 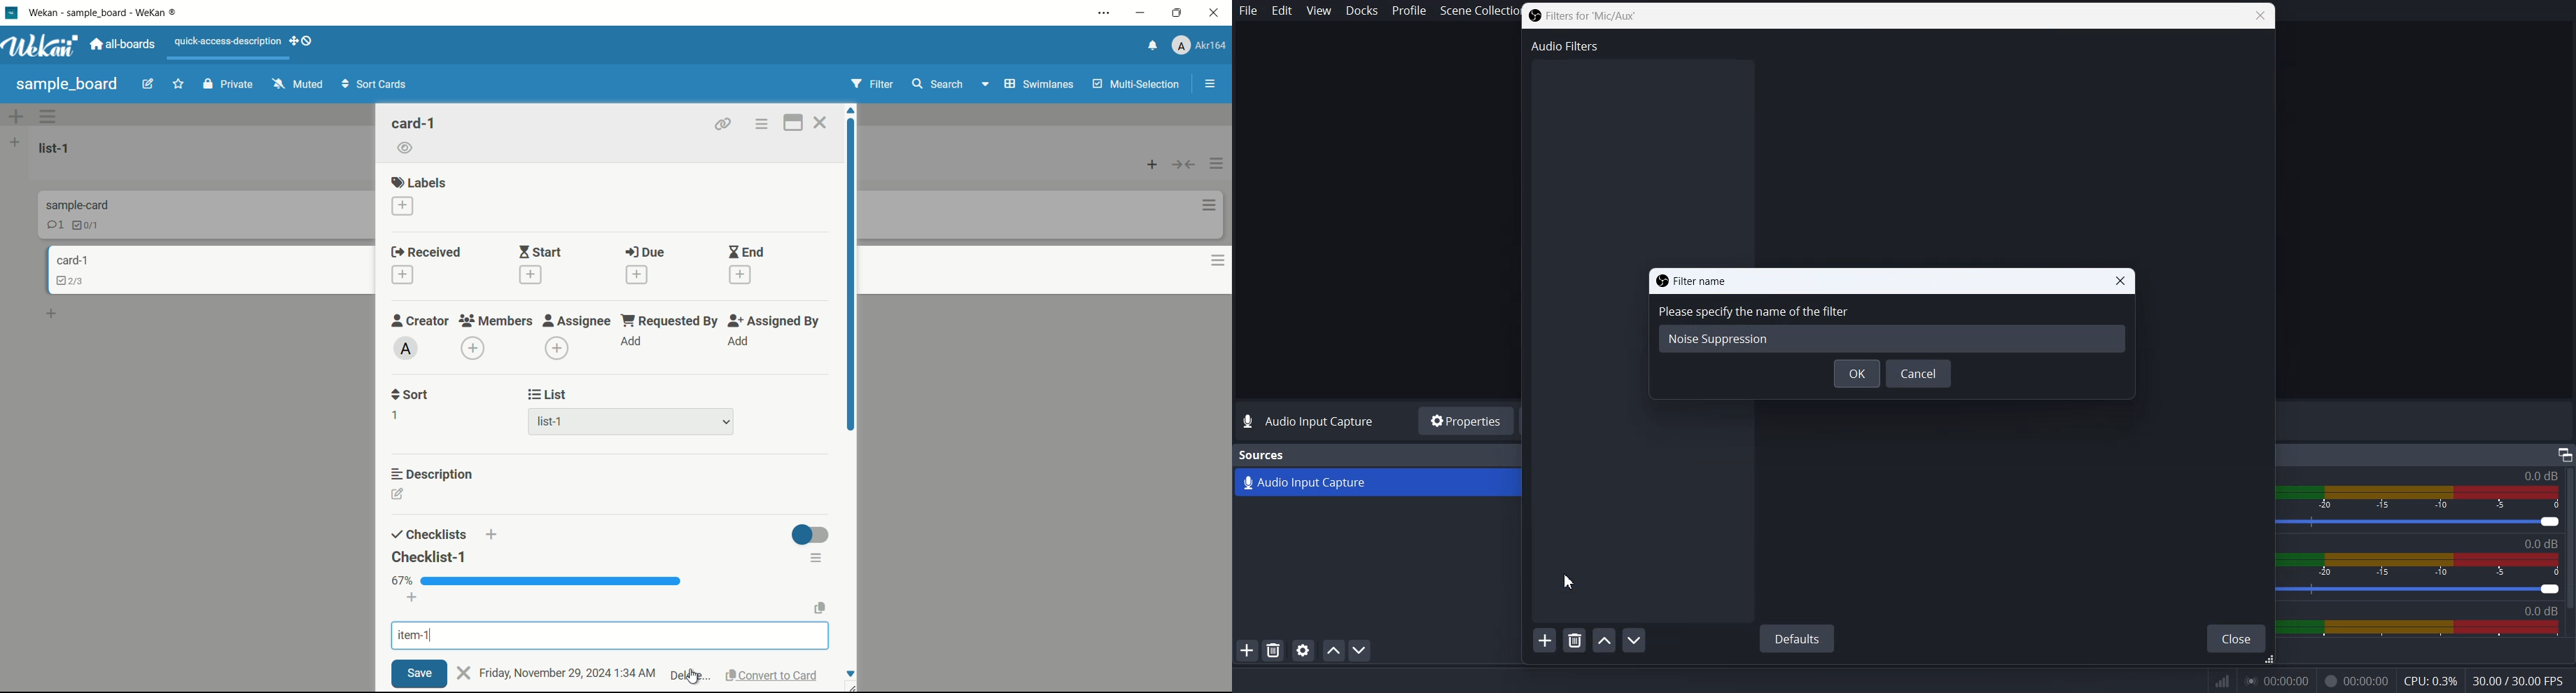 What do you see at coordinates (1362, 11) in the screenshot?
I see `Docks` at bounding box center [1362, 11].